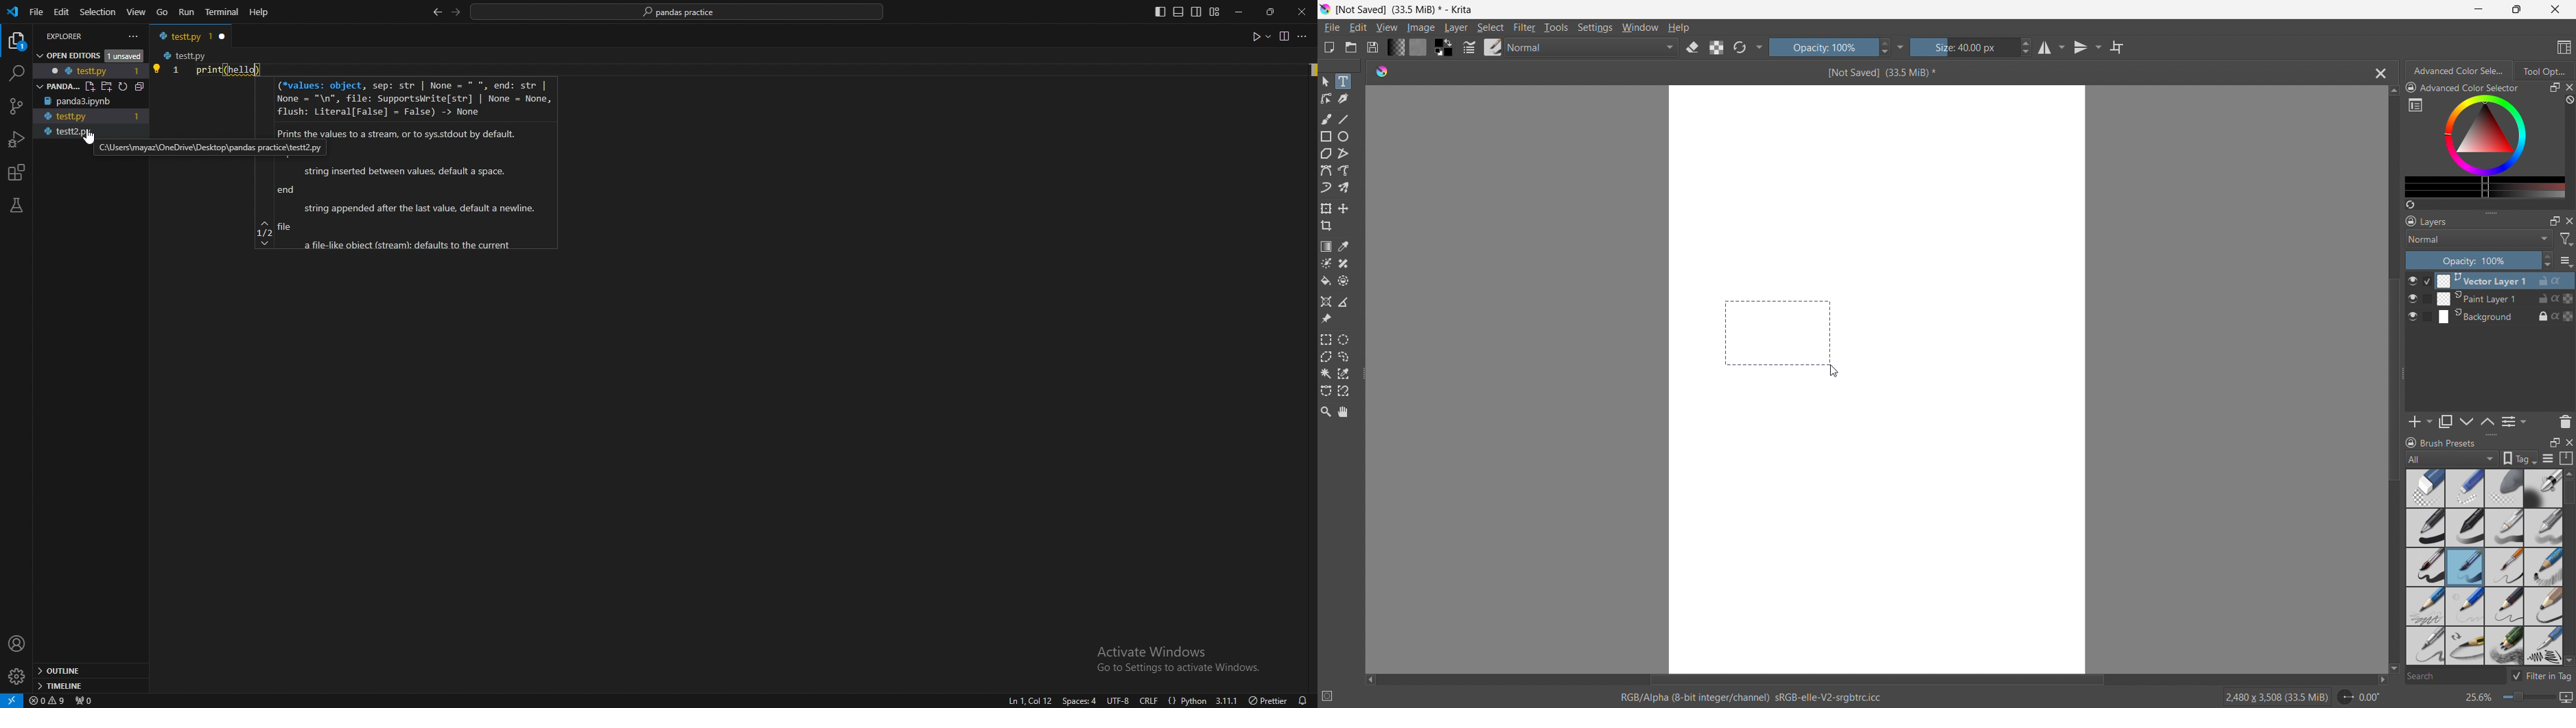 The width and height of the screenshot is (2576, 728). I want to click on select shapes tool, so click(1325, 81).